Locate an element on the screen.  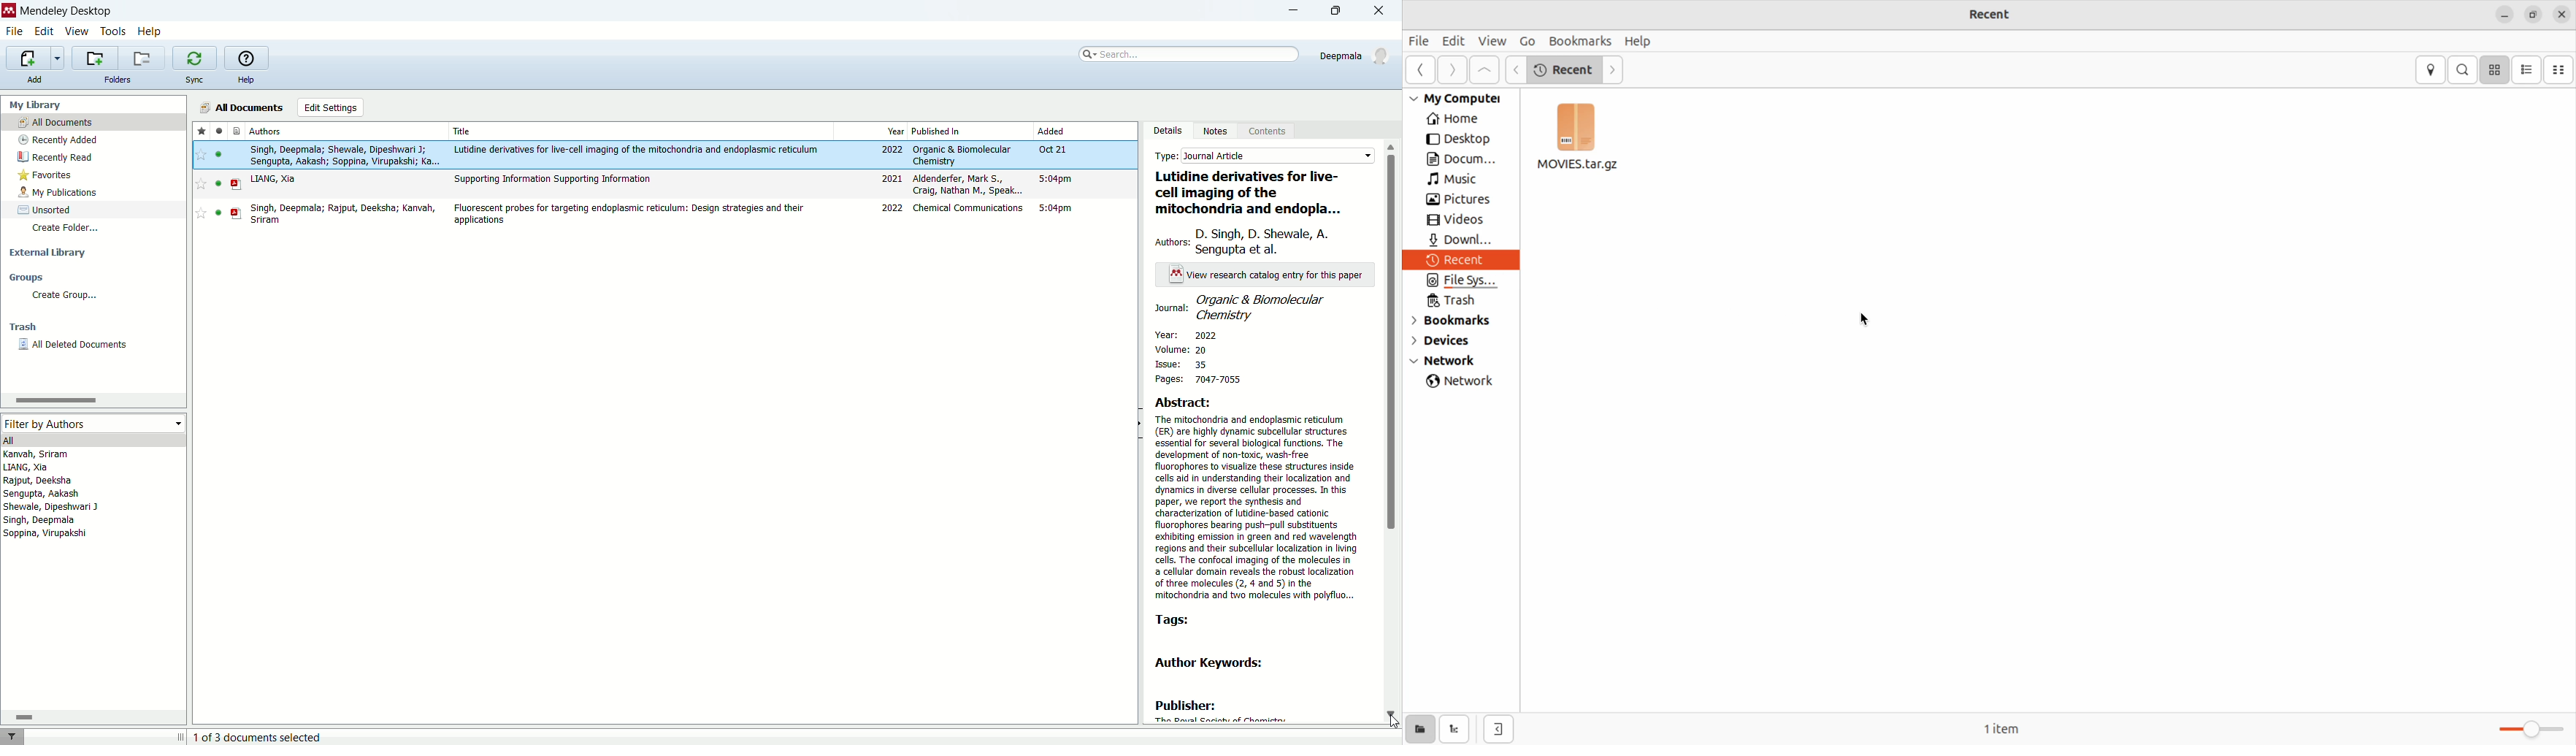
year is located at coordinates (896, 131).